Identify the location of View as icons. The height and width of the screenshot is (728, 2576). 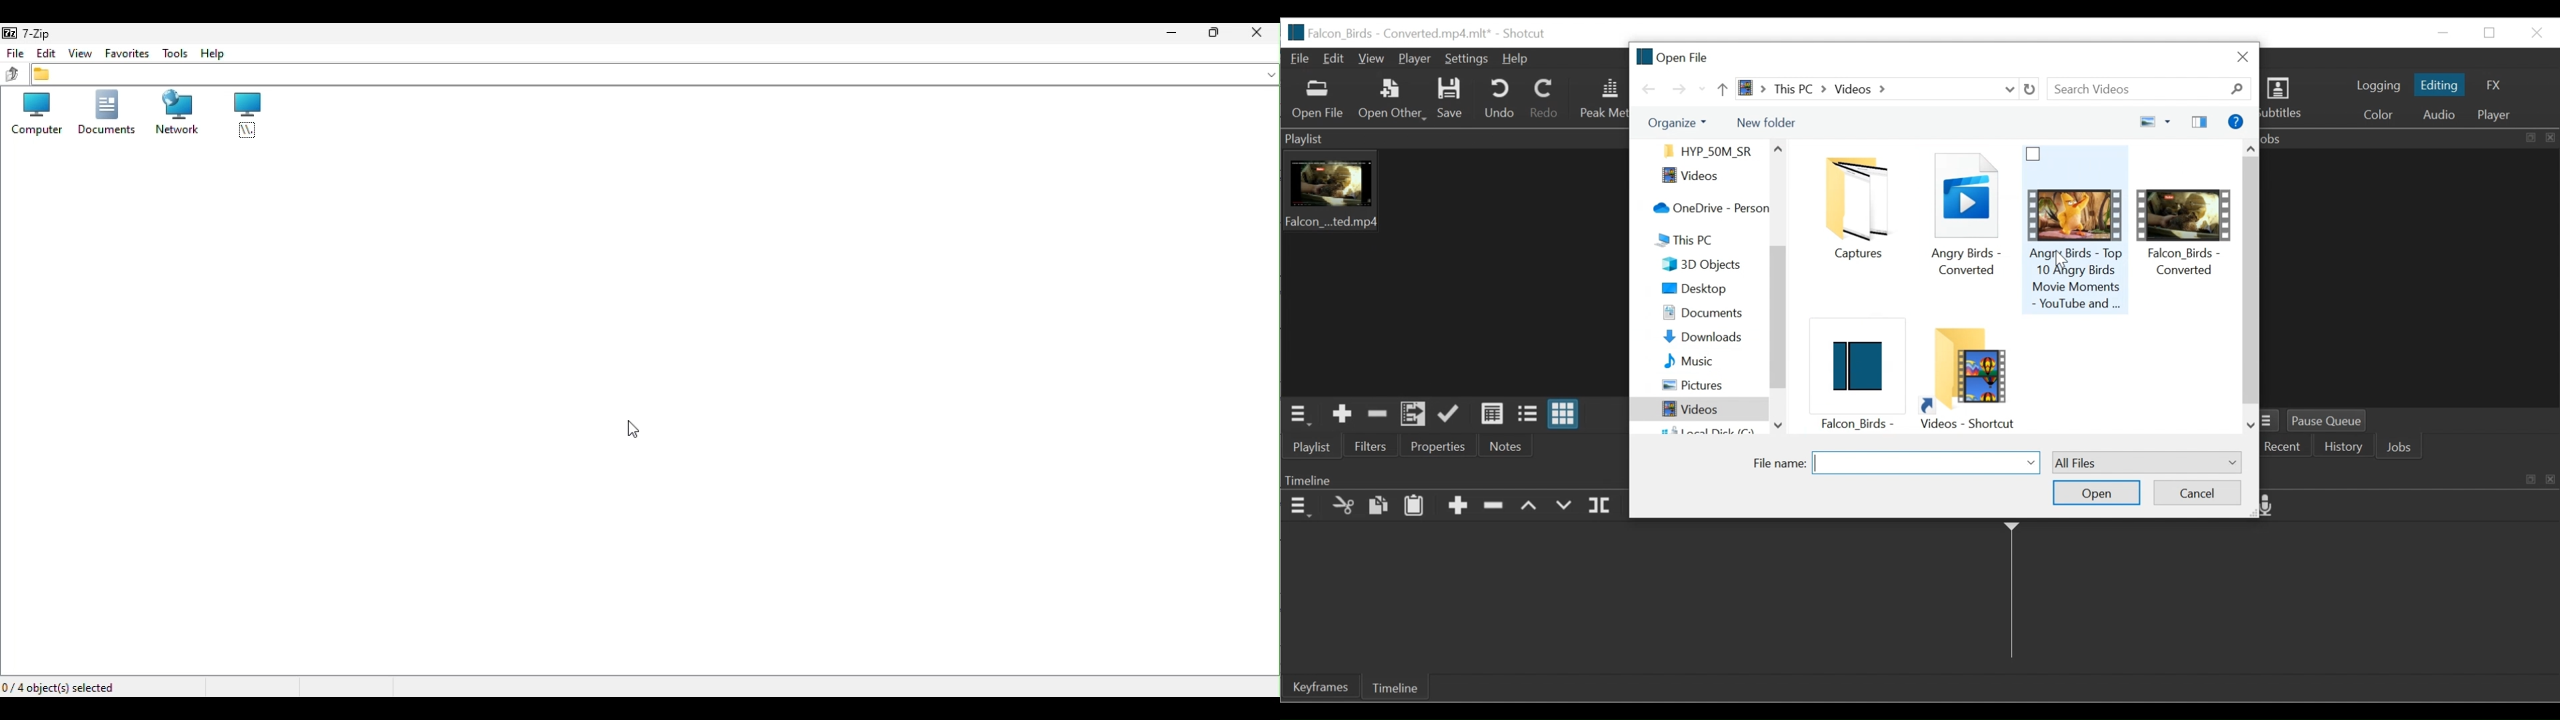
(1565, 414).